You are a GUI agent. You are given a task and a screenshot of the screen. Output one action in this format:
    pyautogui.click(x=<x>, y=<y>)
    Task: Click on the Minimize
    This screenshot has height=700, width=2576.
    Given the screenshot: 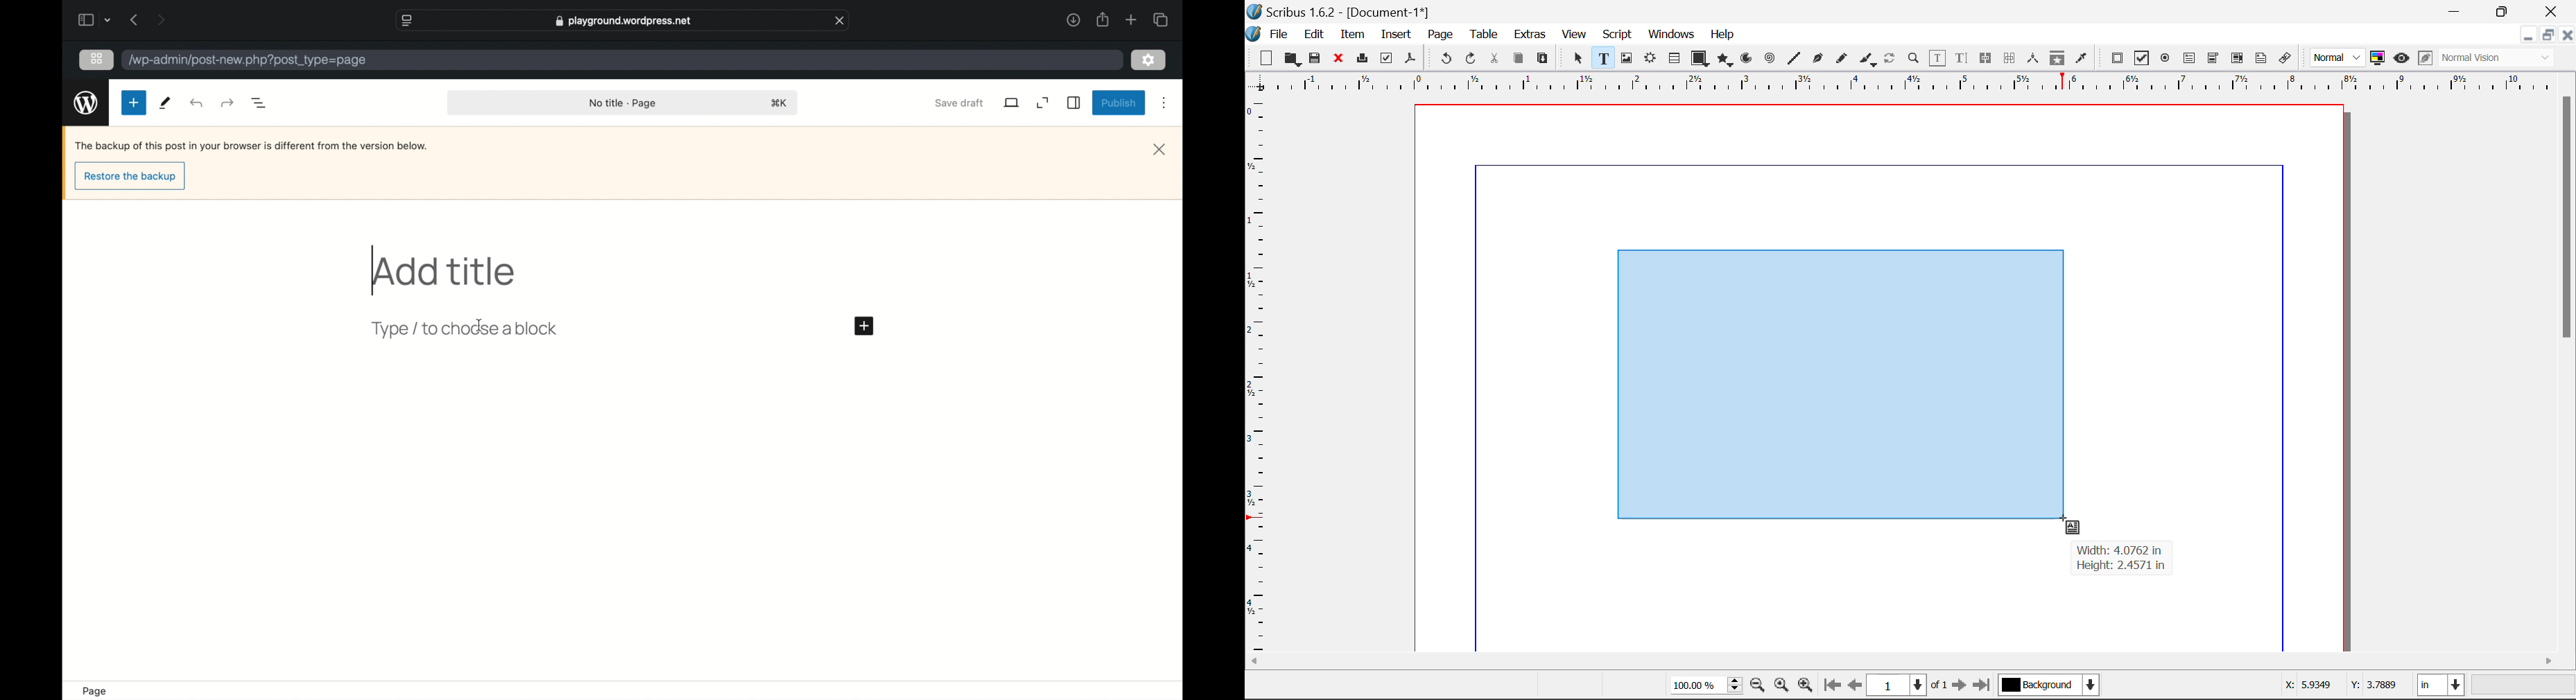 What is the action you would take?
    pyautogui.click(x=2548, y=35)
    